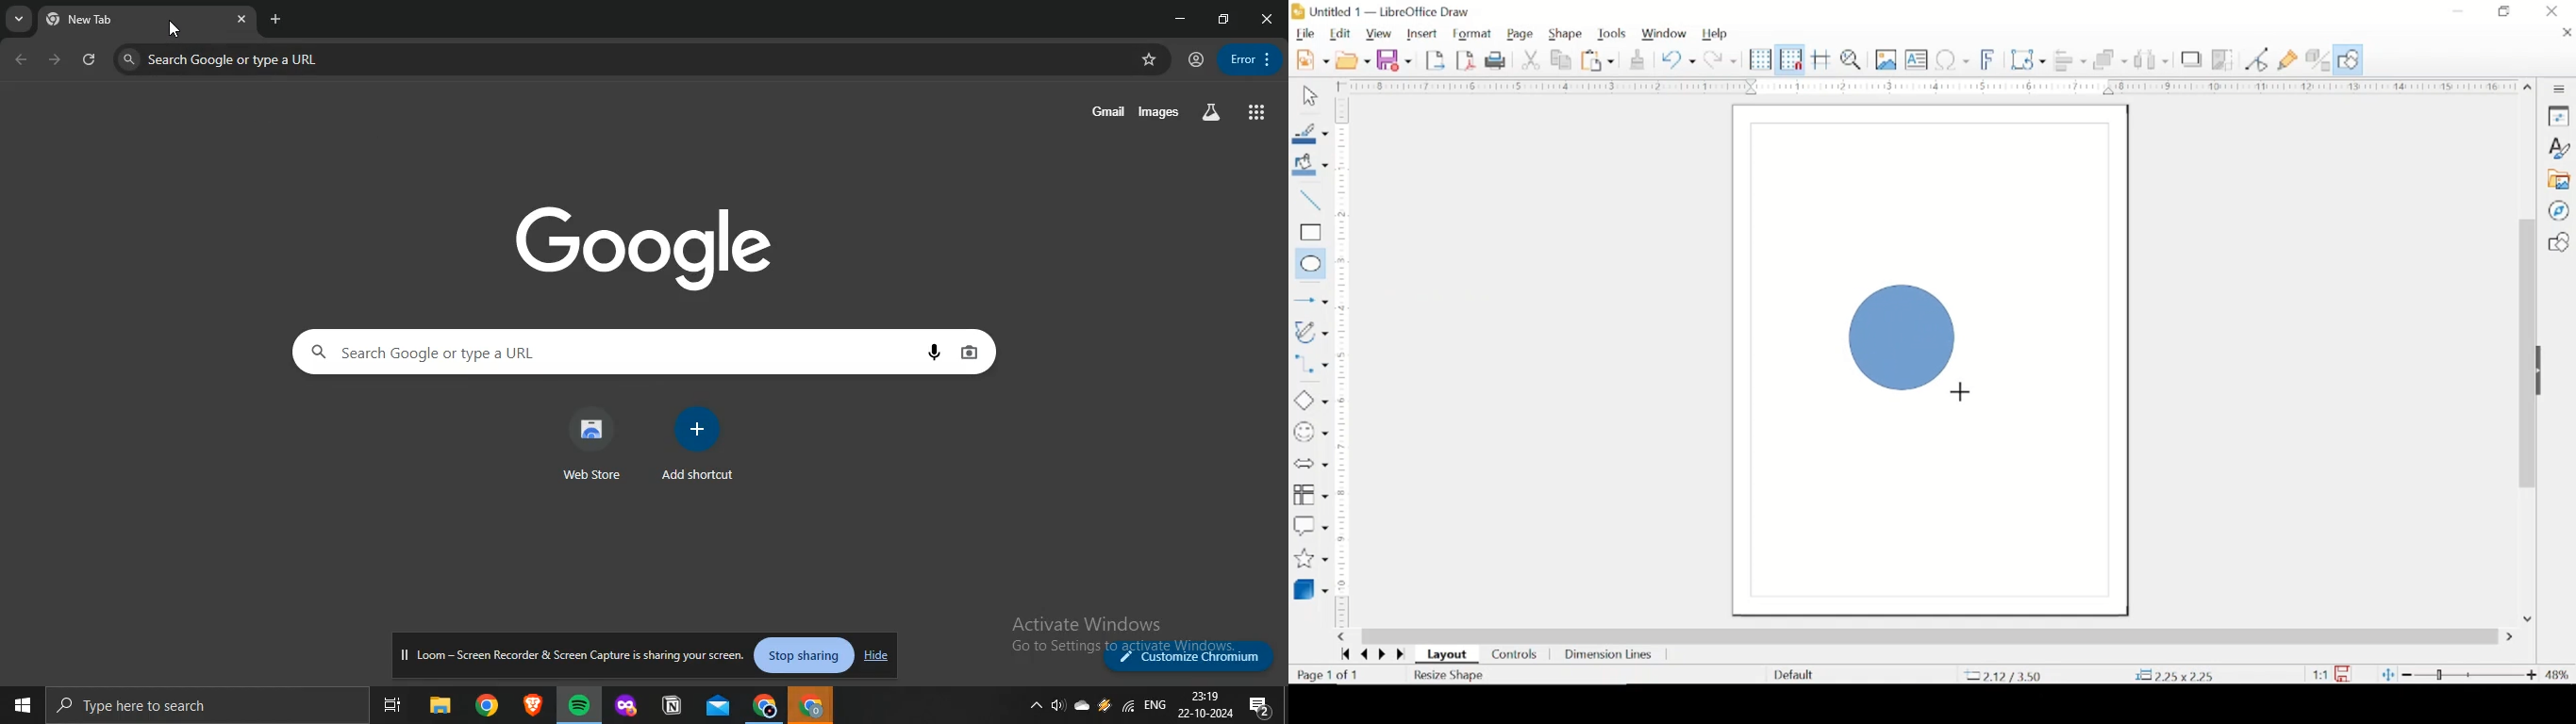 This screenshot has width=2576, height=728. What do you see at coordinates (2177, 674) in the screenshot?
I see `coordinate` at bounding box center [2177, 674].